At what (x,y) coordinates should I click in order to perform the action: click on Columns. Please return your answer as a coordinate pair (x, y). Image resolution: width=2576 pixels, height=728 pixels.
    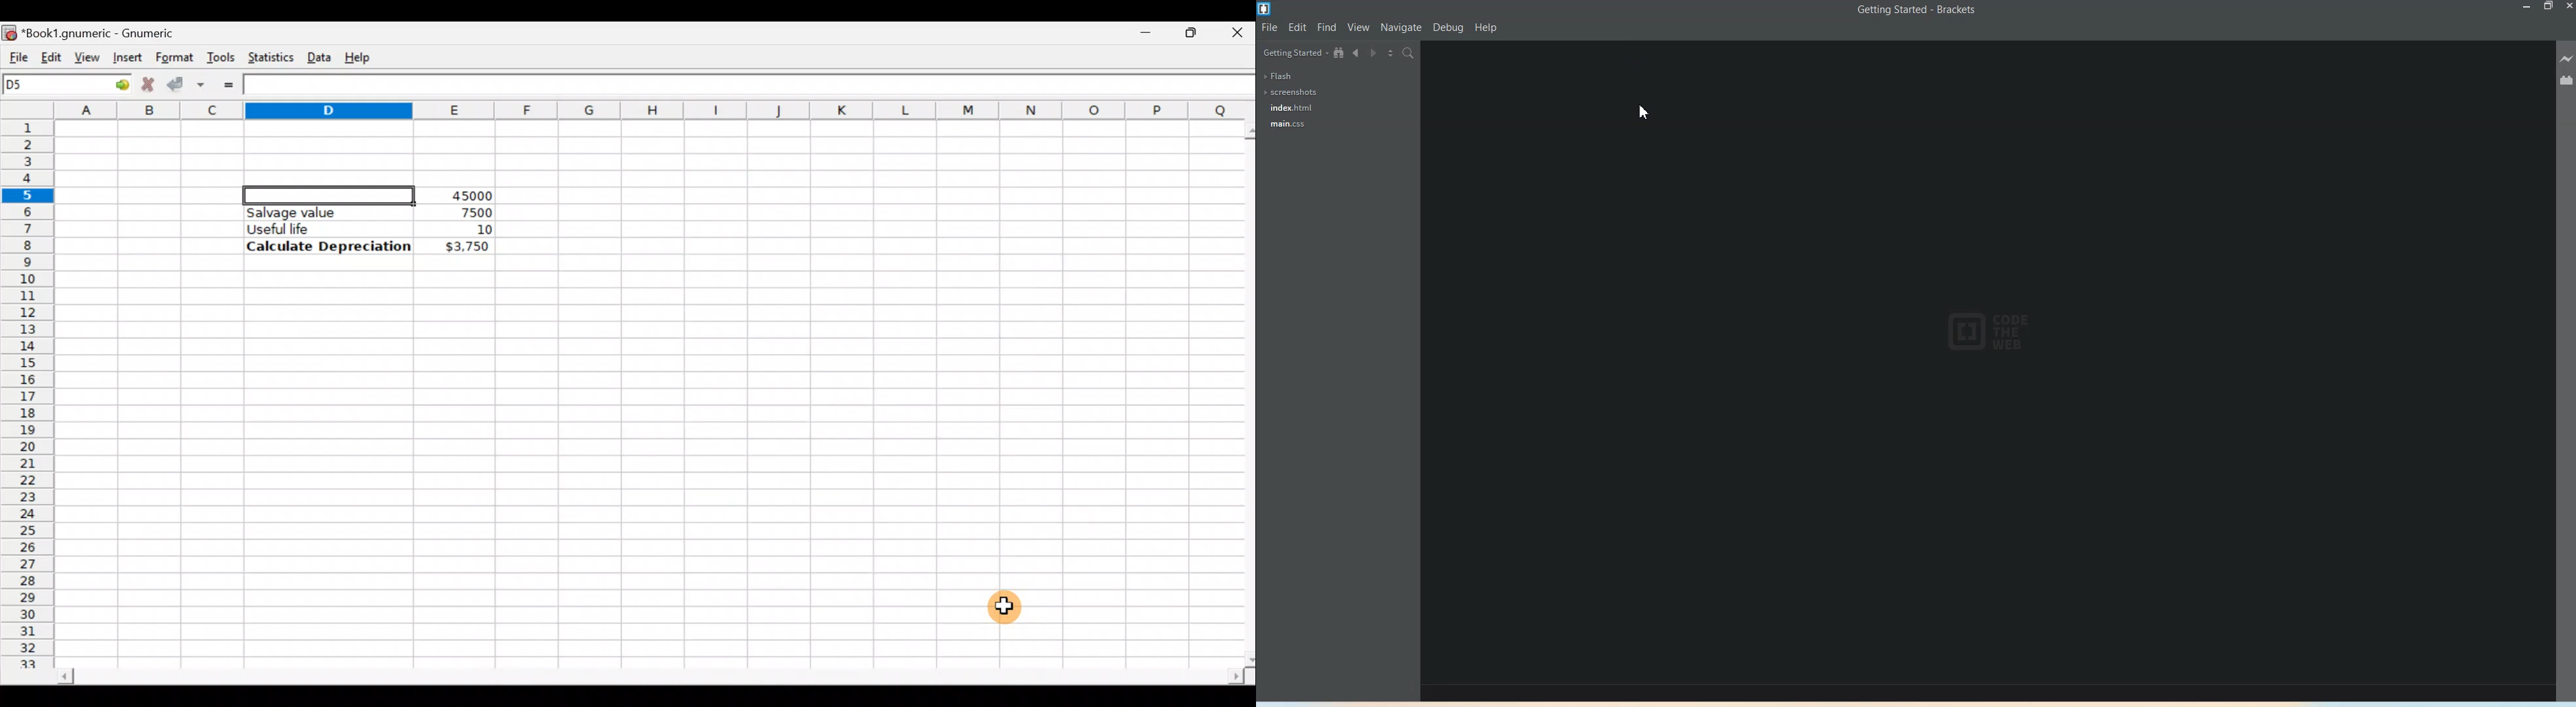
    Looking at the image, I should click on (657, 111).